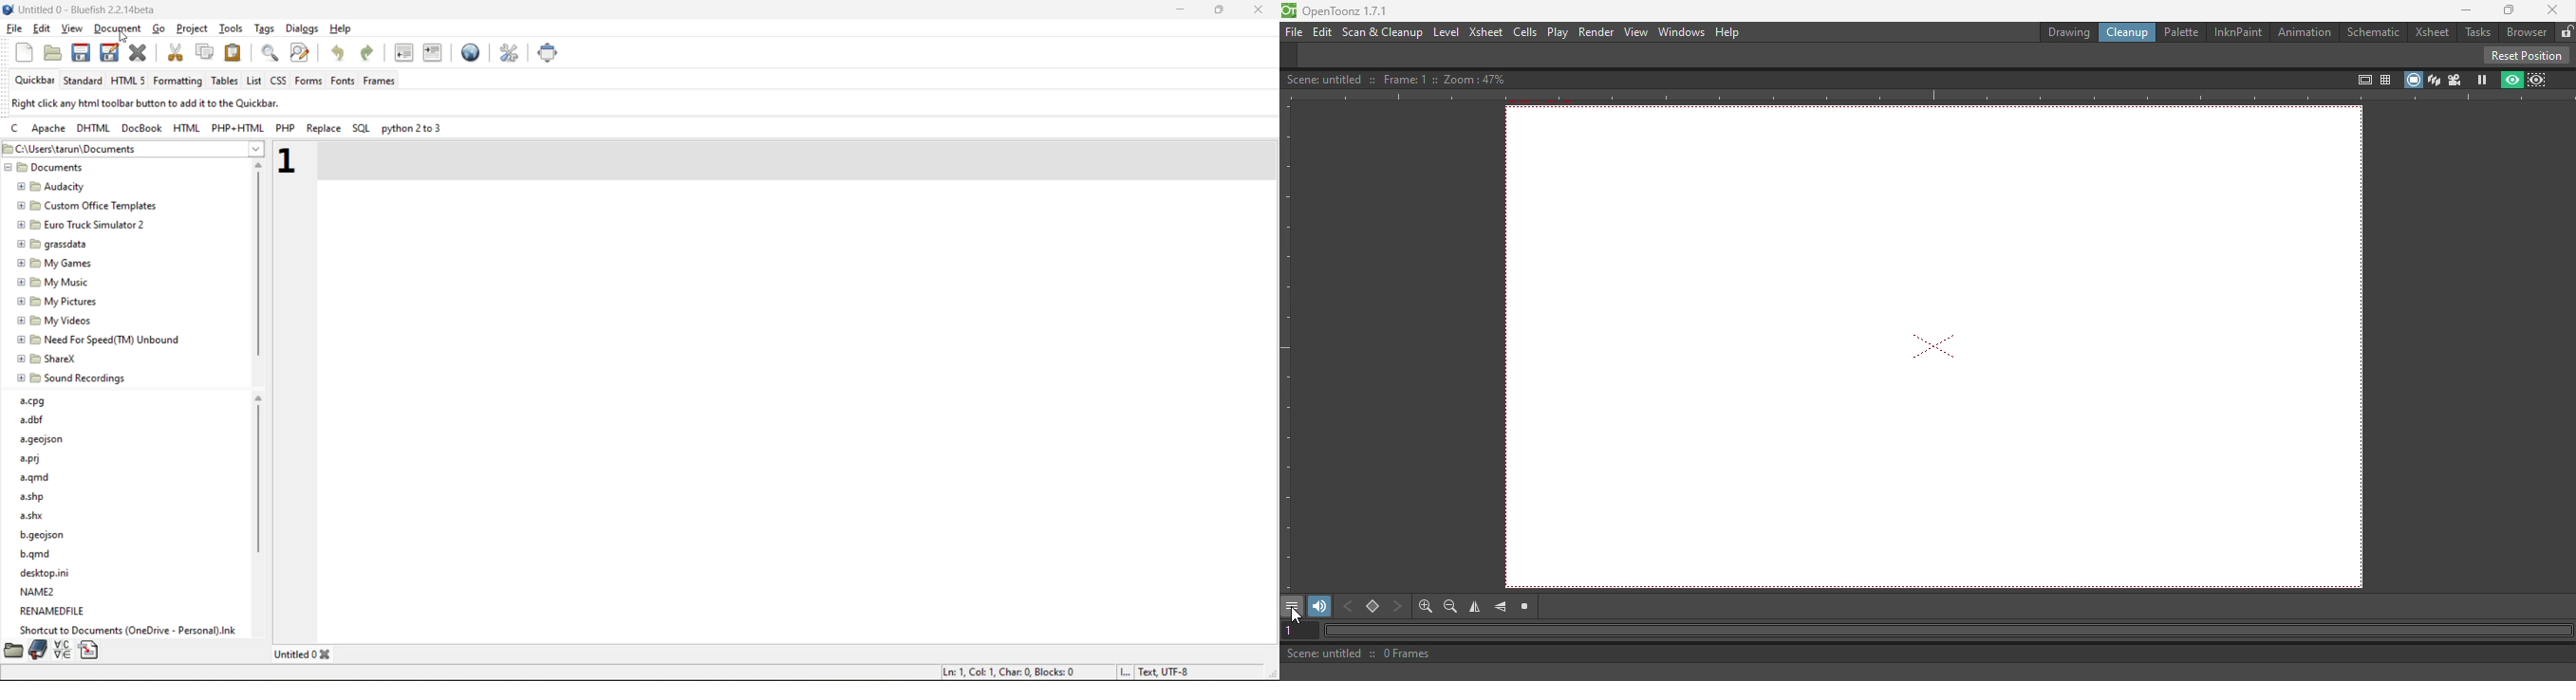 Image resolution: width=2576 pixels, height=700 pixels. What do you see at coordinates (365, 52) in the screenshot?
I see `redo` at bounding box center [365, 52].